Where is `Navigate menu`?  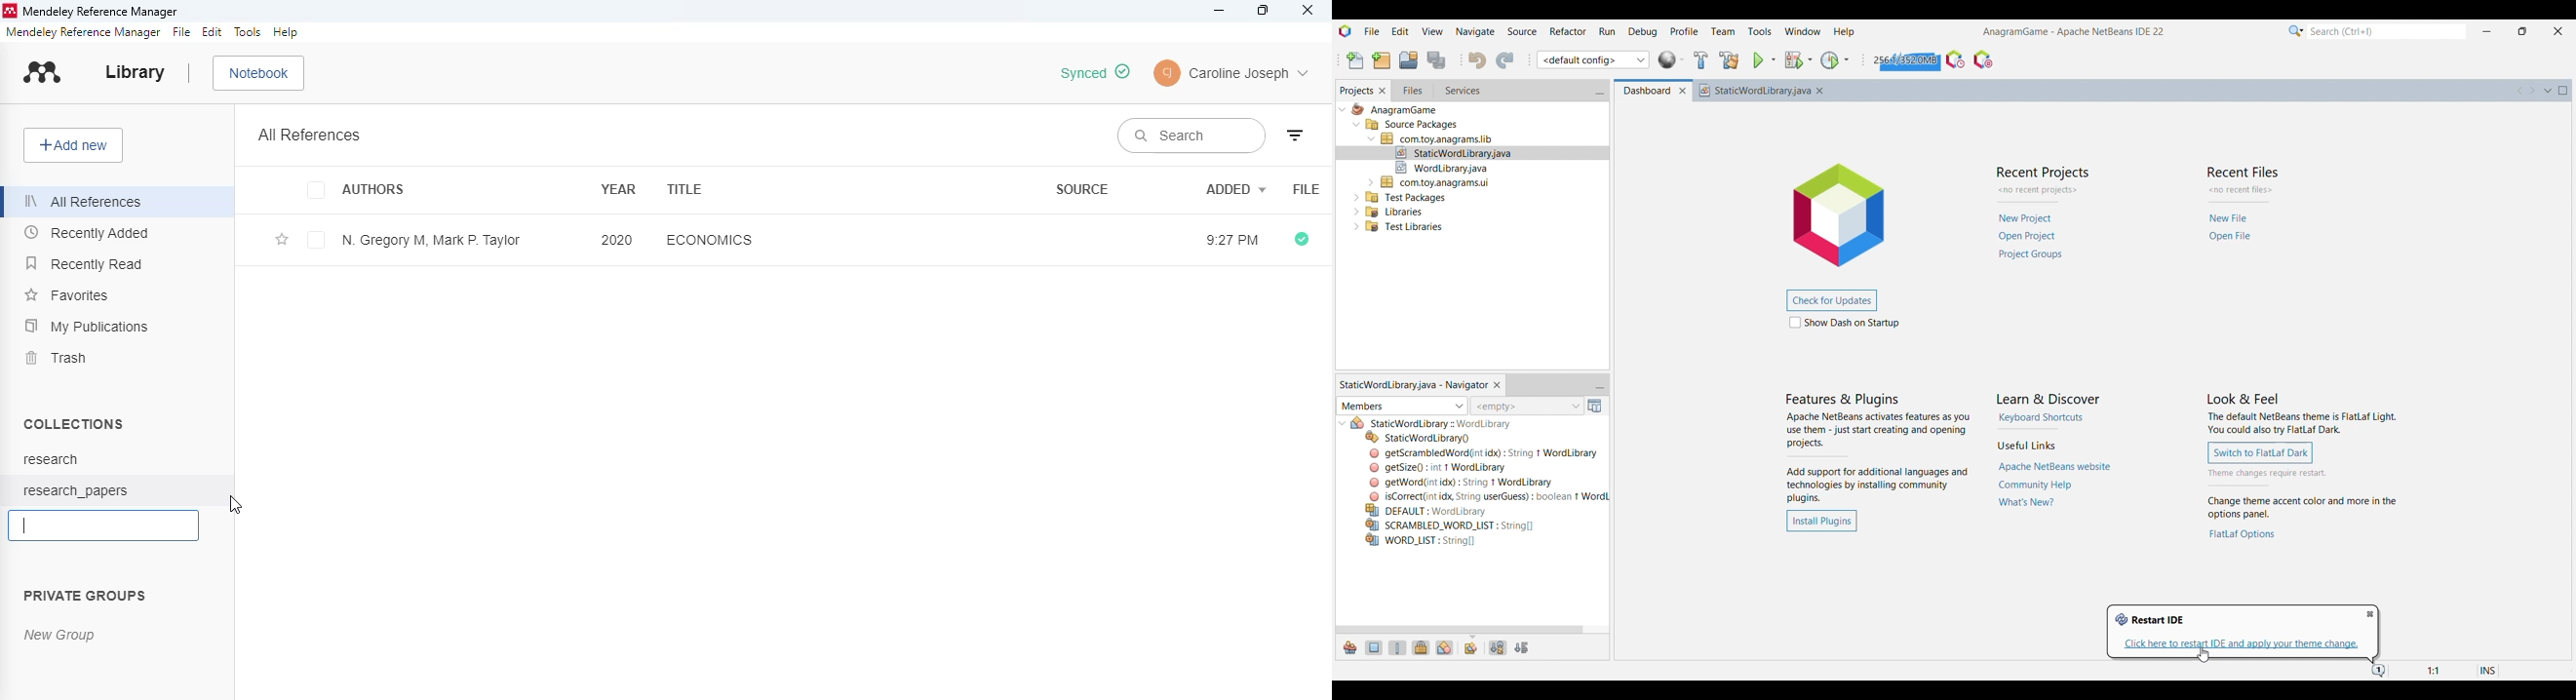 Navigate menu is located at coordinates (1474, 30).